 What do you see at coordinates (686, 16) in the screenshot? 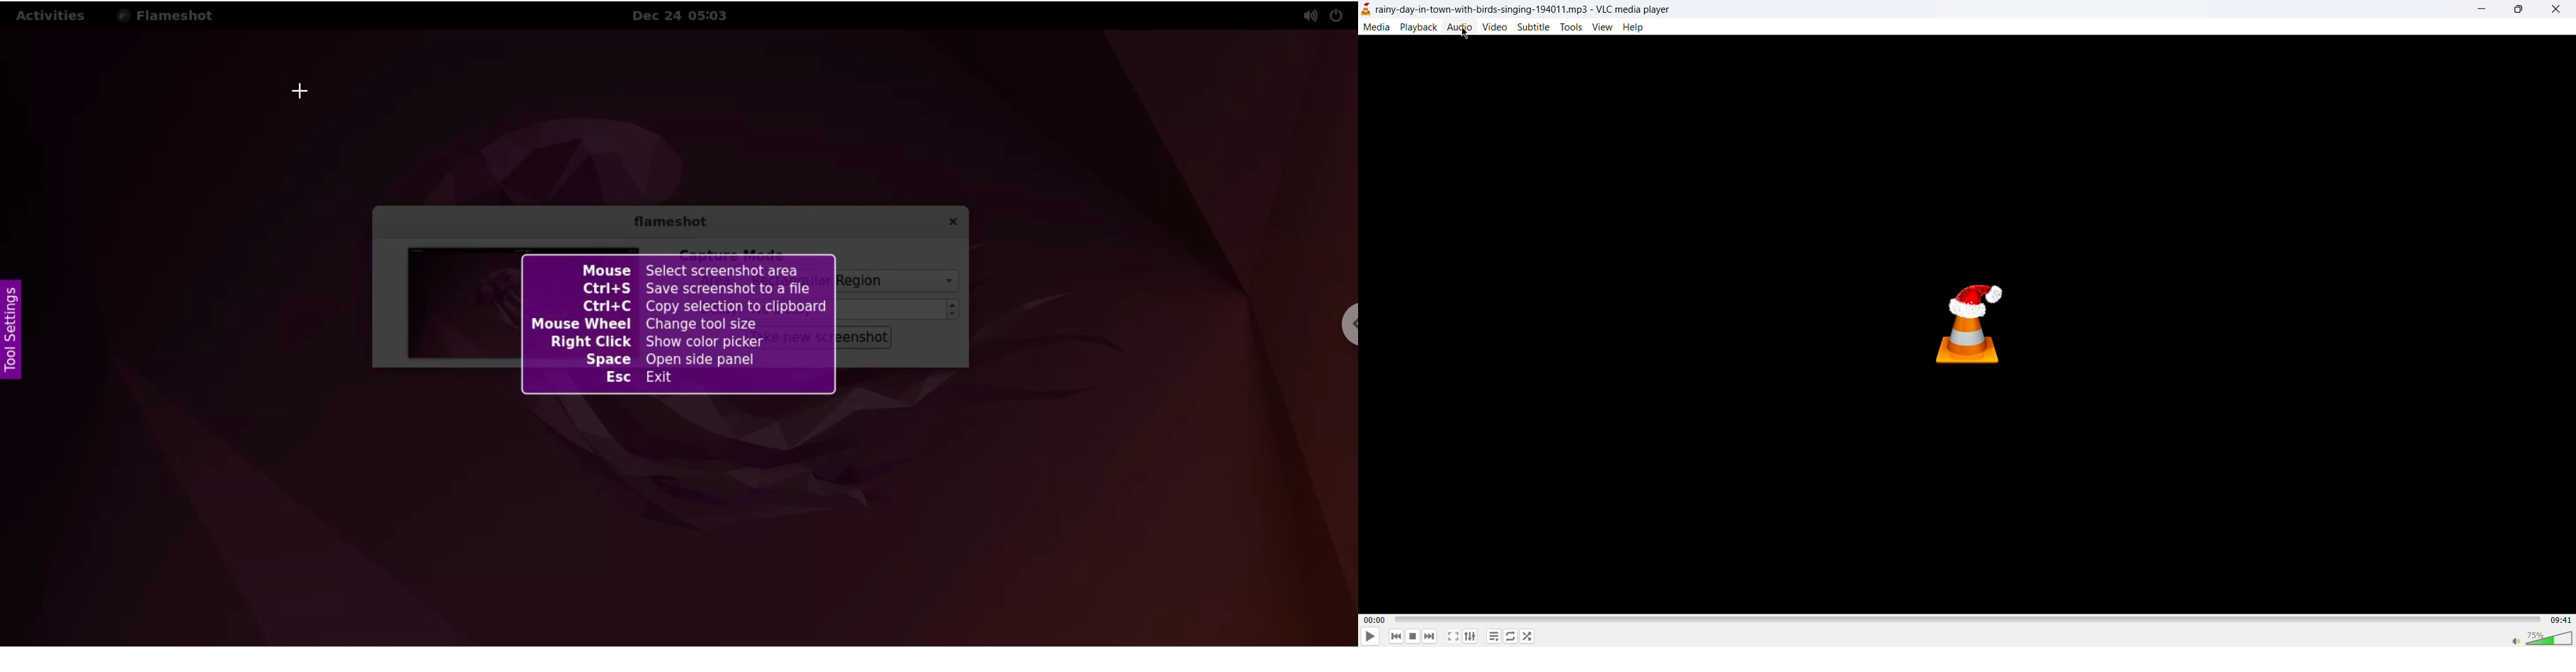
I see `Dec 24 05:03` at bounding box center [686, 16].